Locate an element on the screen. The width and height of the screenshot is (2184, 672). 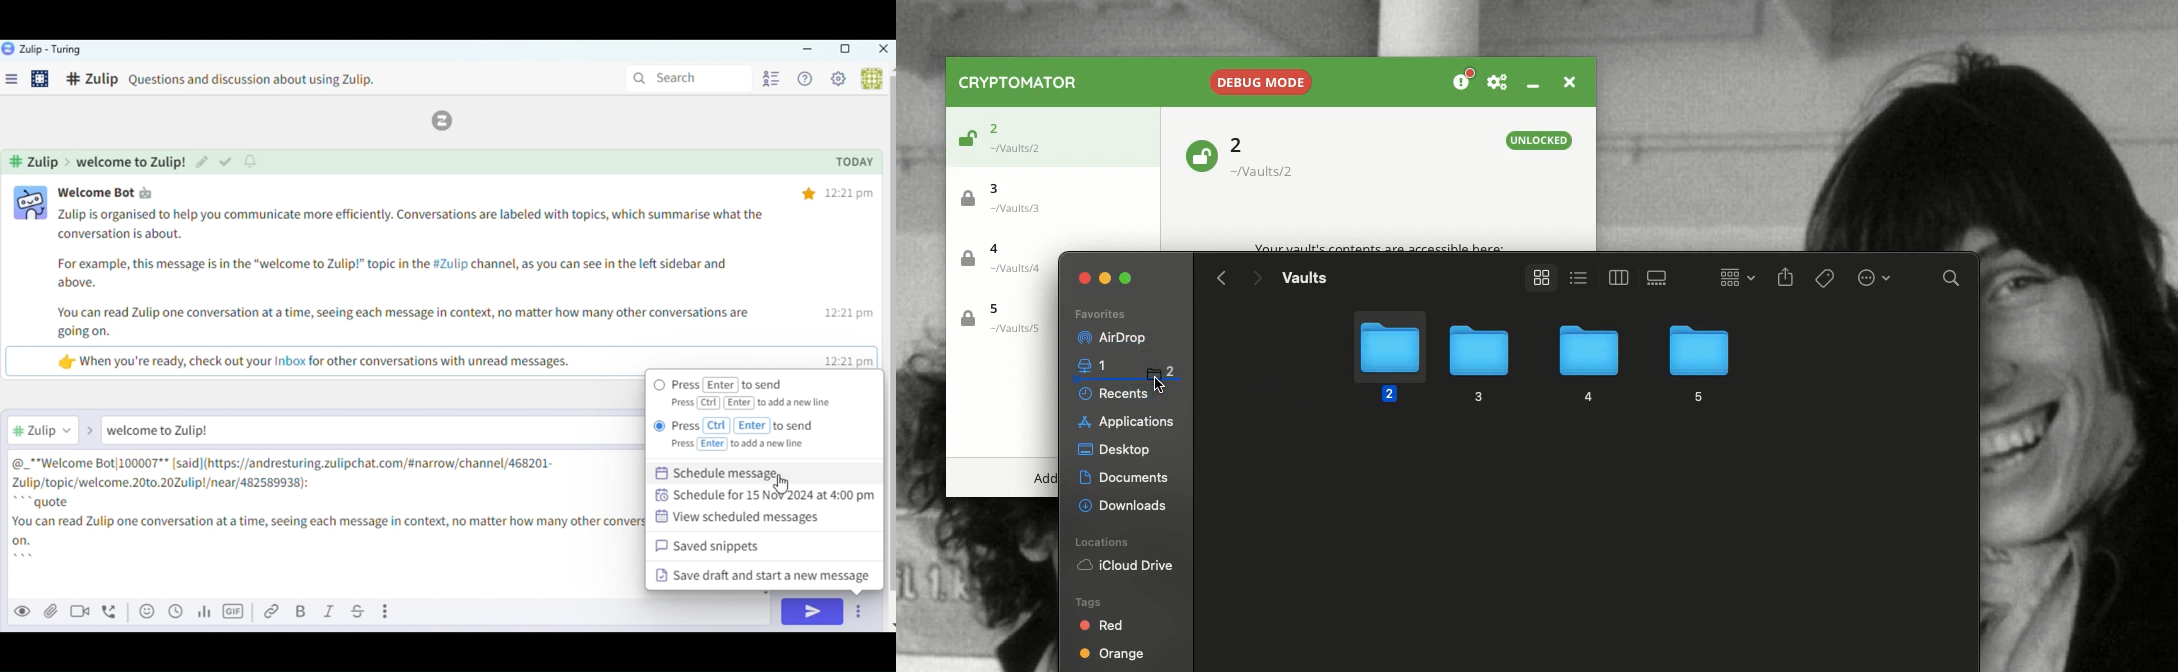
Vault 4 is located at coordinates (1008, 261).